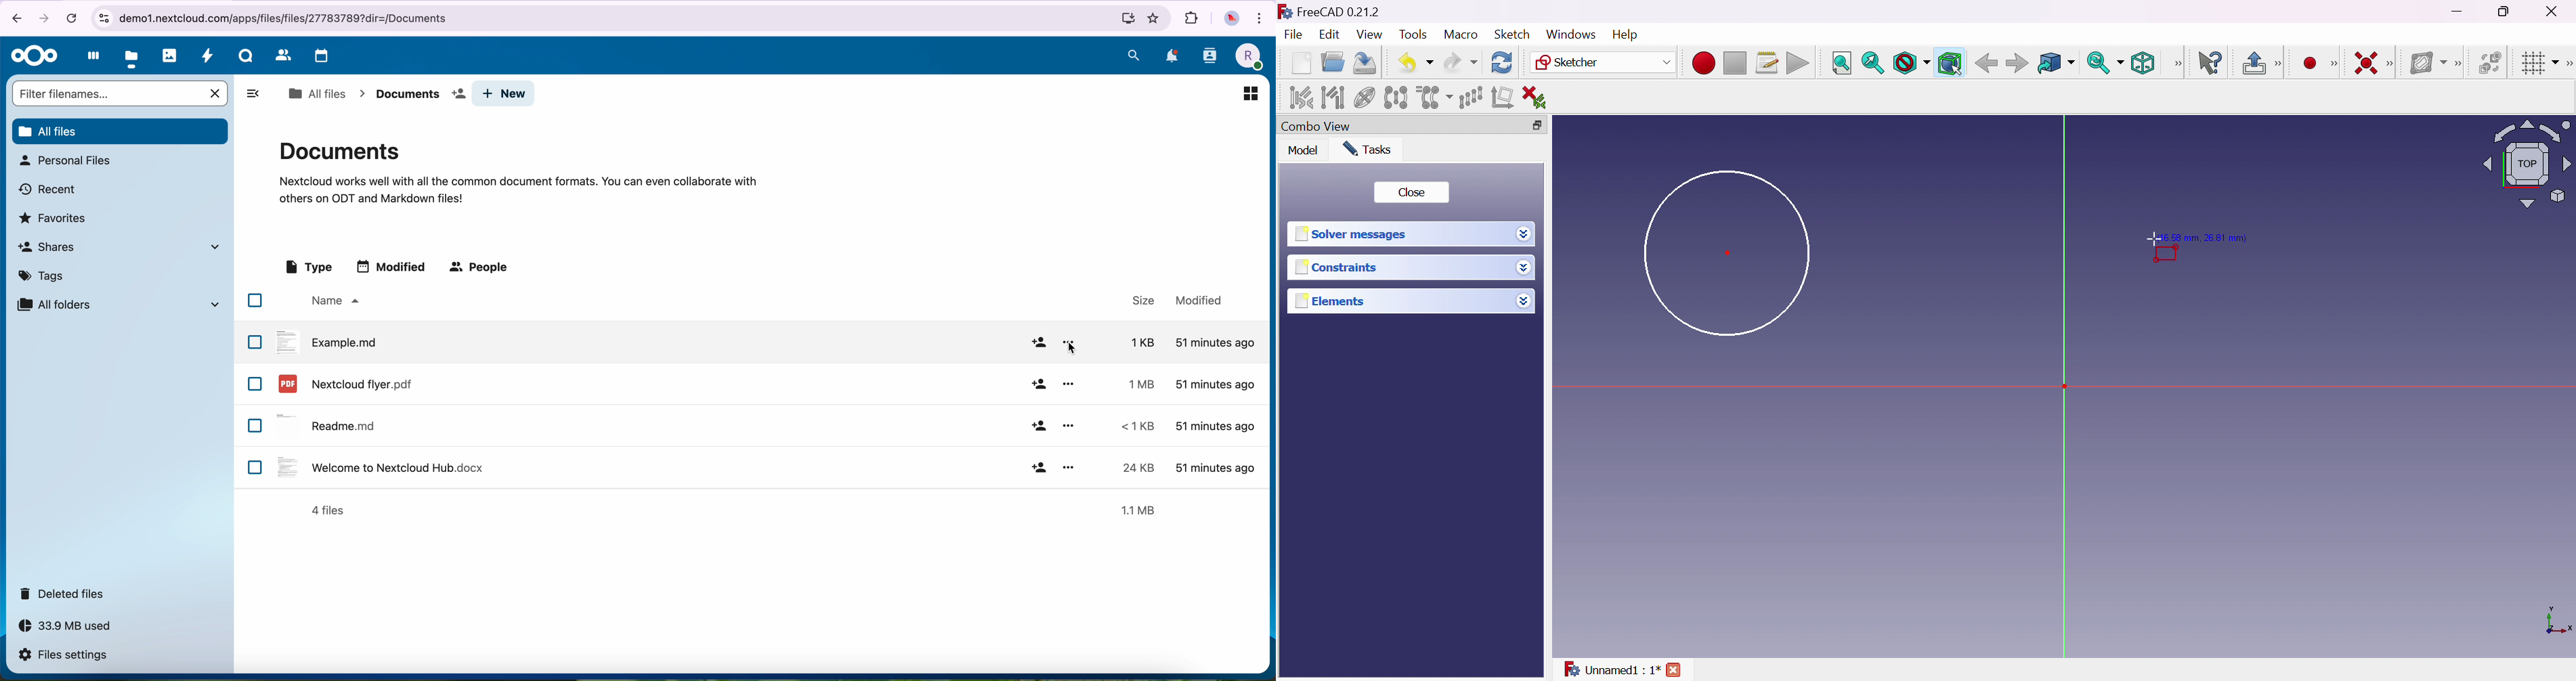 The width and height of the screenshot is (2576, 700). I want to click on Undo, so click(1416, 62).